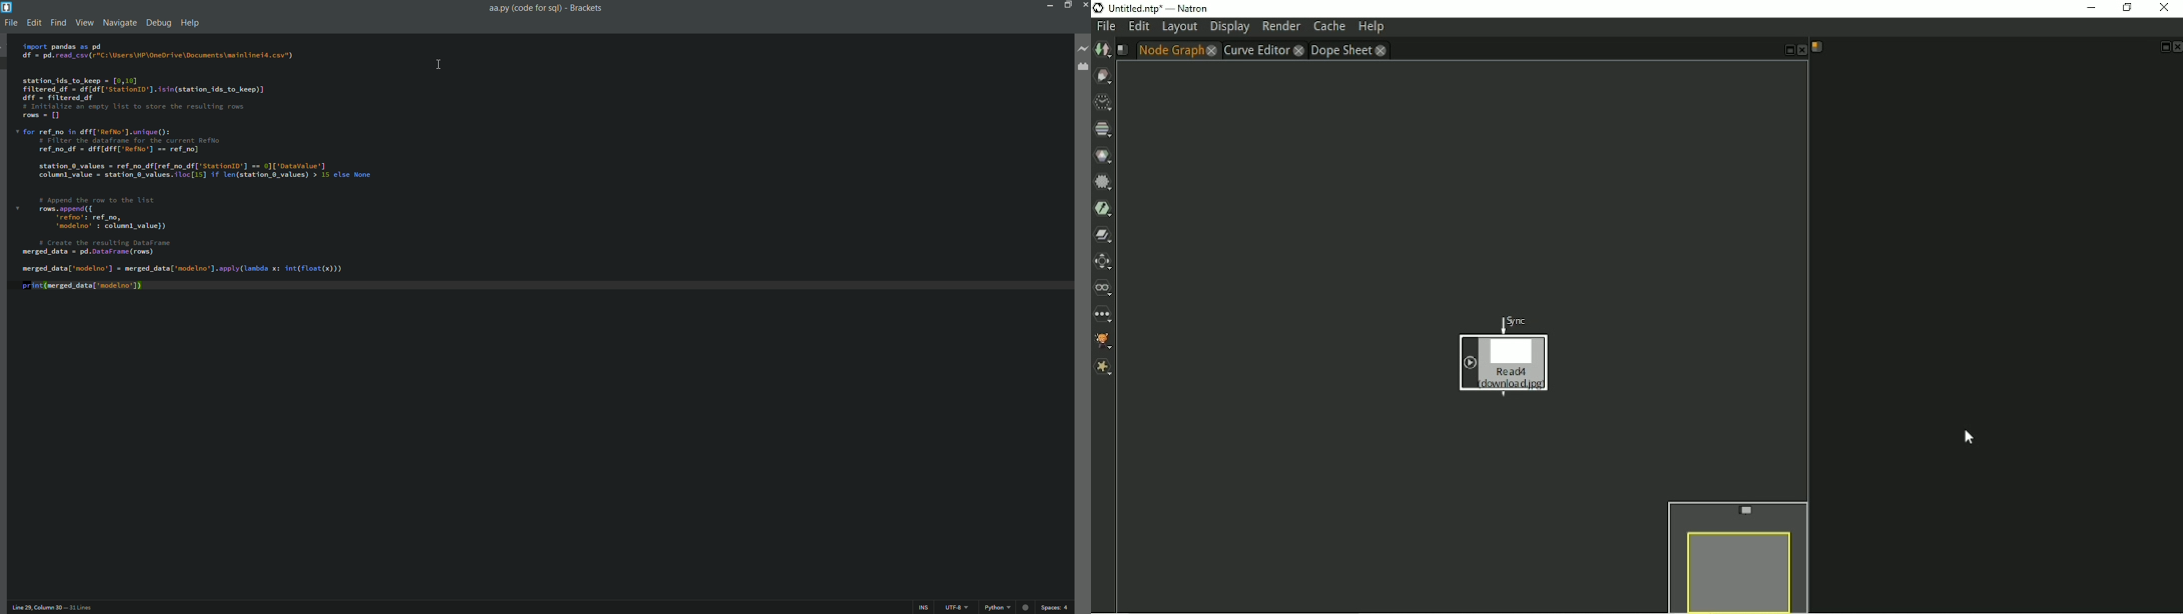 Image resolution: width=2184 pixels, height=616 pixels. What do you see at coordinates (34, 22) in the screenshot?
I see `edit menu` at bounding box center [34, 22].